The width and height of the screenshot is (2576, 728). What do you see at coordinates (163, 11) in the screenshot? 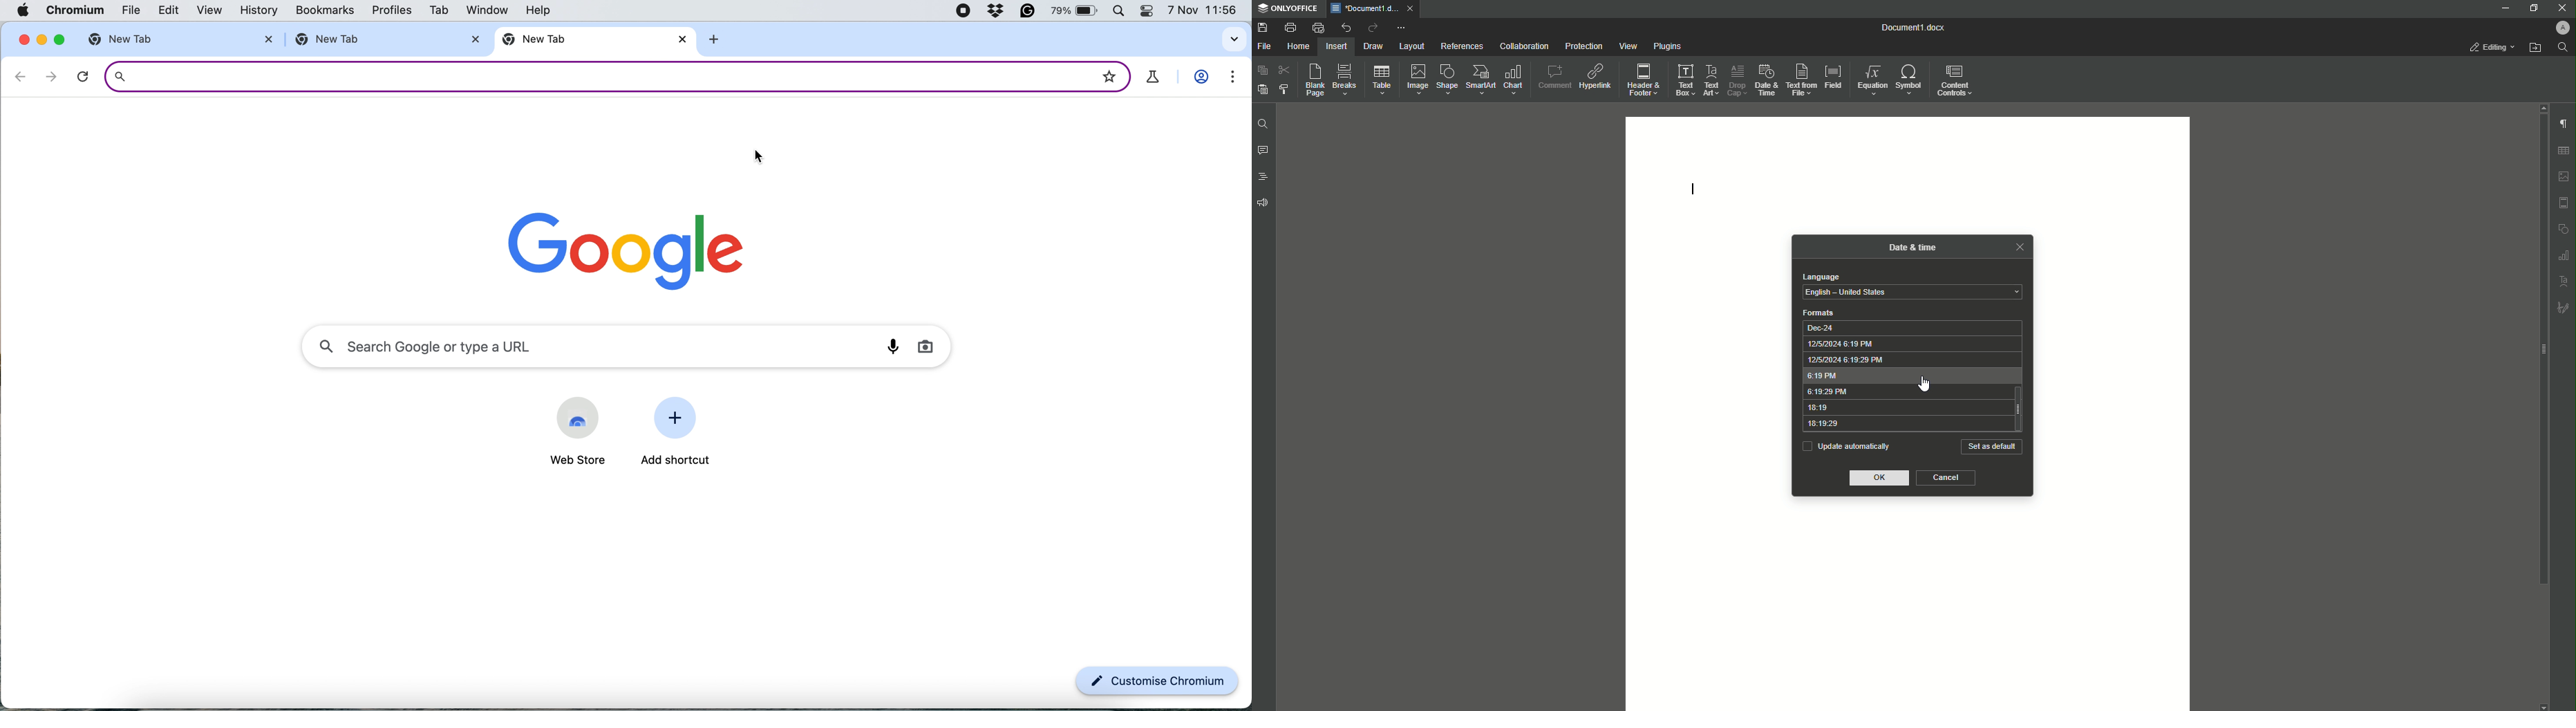
I see `edit` at bounding box center [163, 11].